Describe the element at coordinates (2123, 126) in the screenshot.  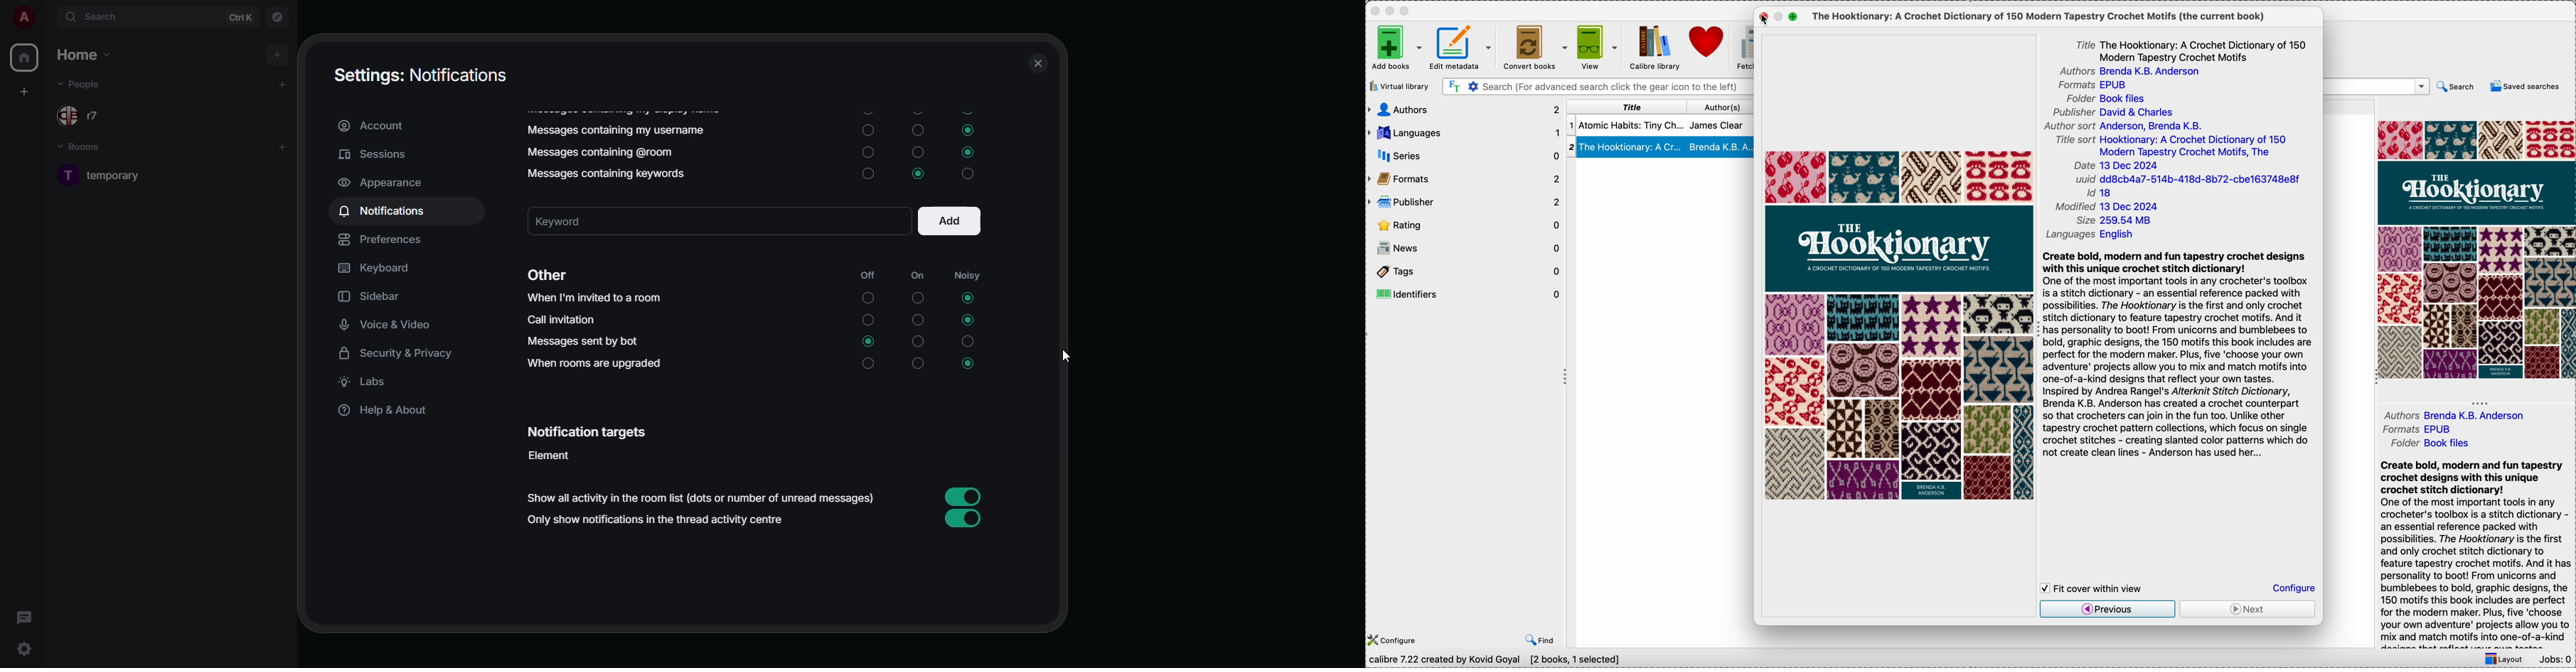
I see `author sort Anderson, Brenda K.B` at that location.